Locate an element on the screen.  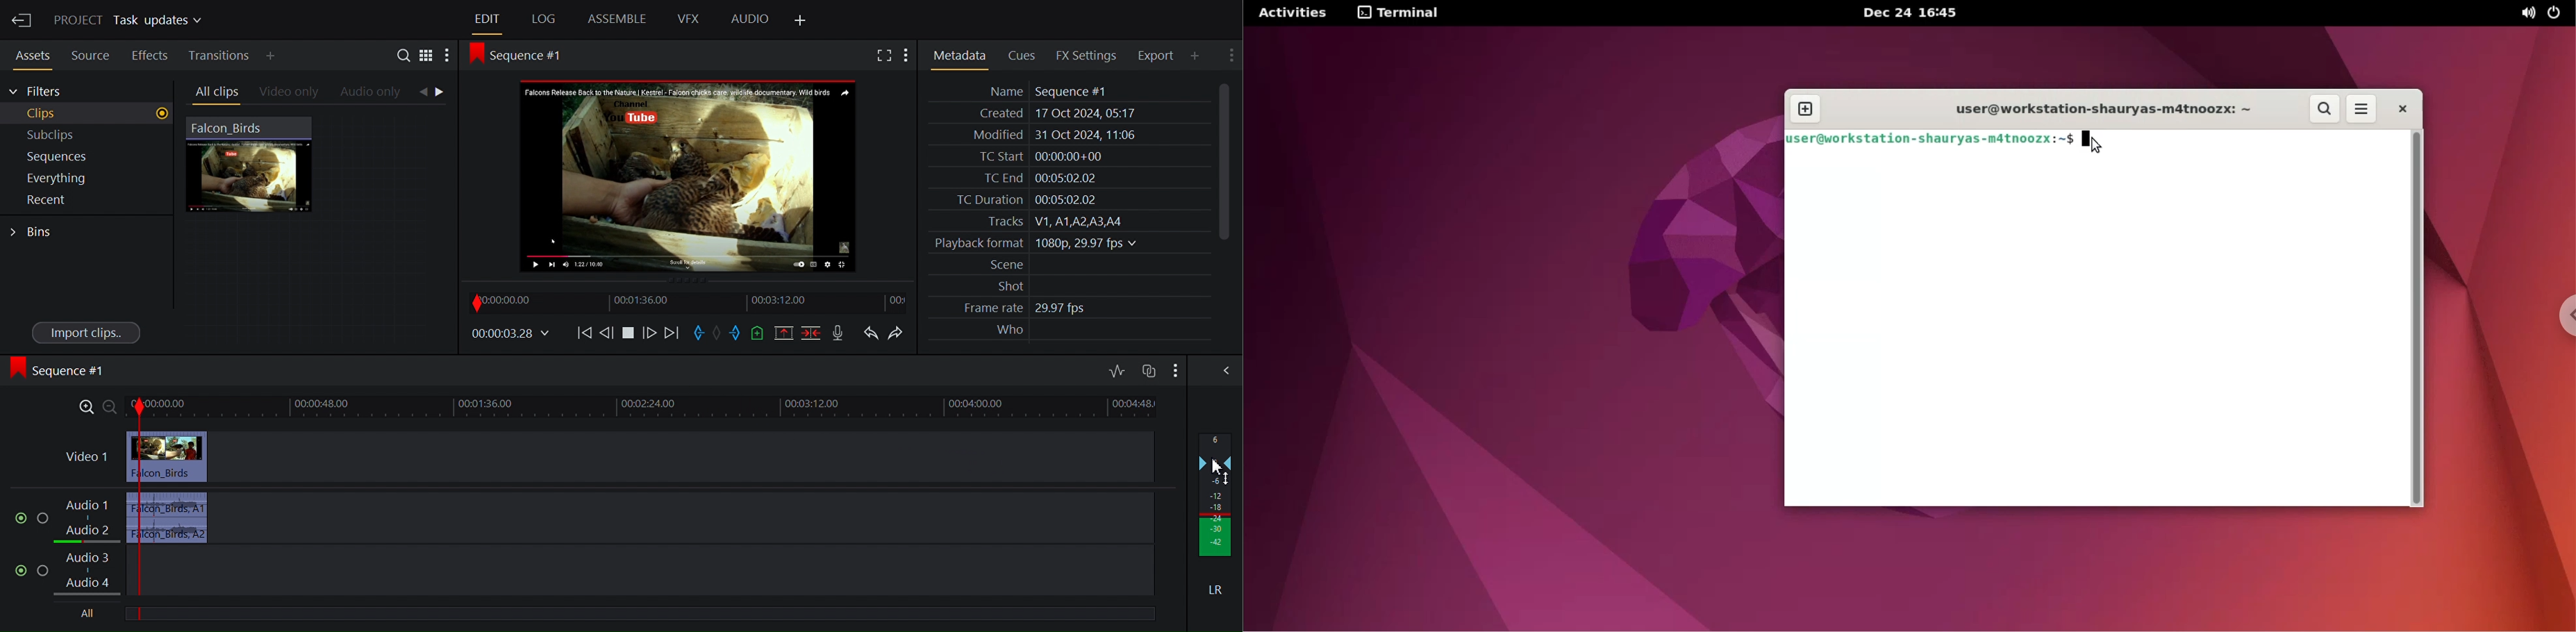
Effects is located at coordinates (150, 55).